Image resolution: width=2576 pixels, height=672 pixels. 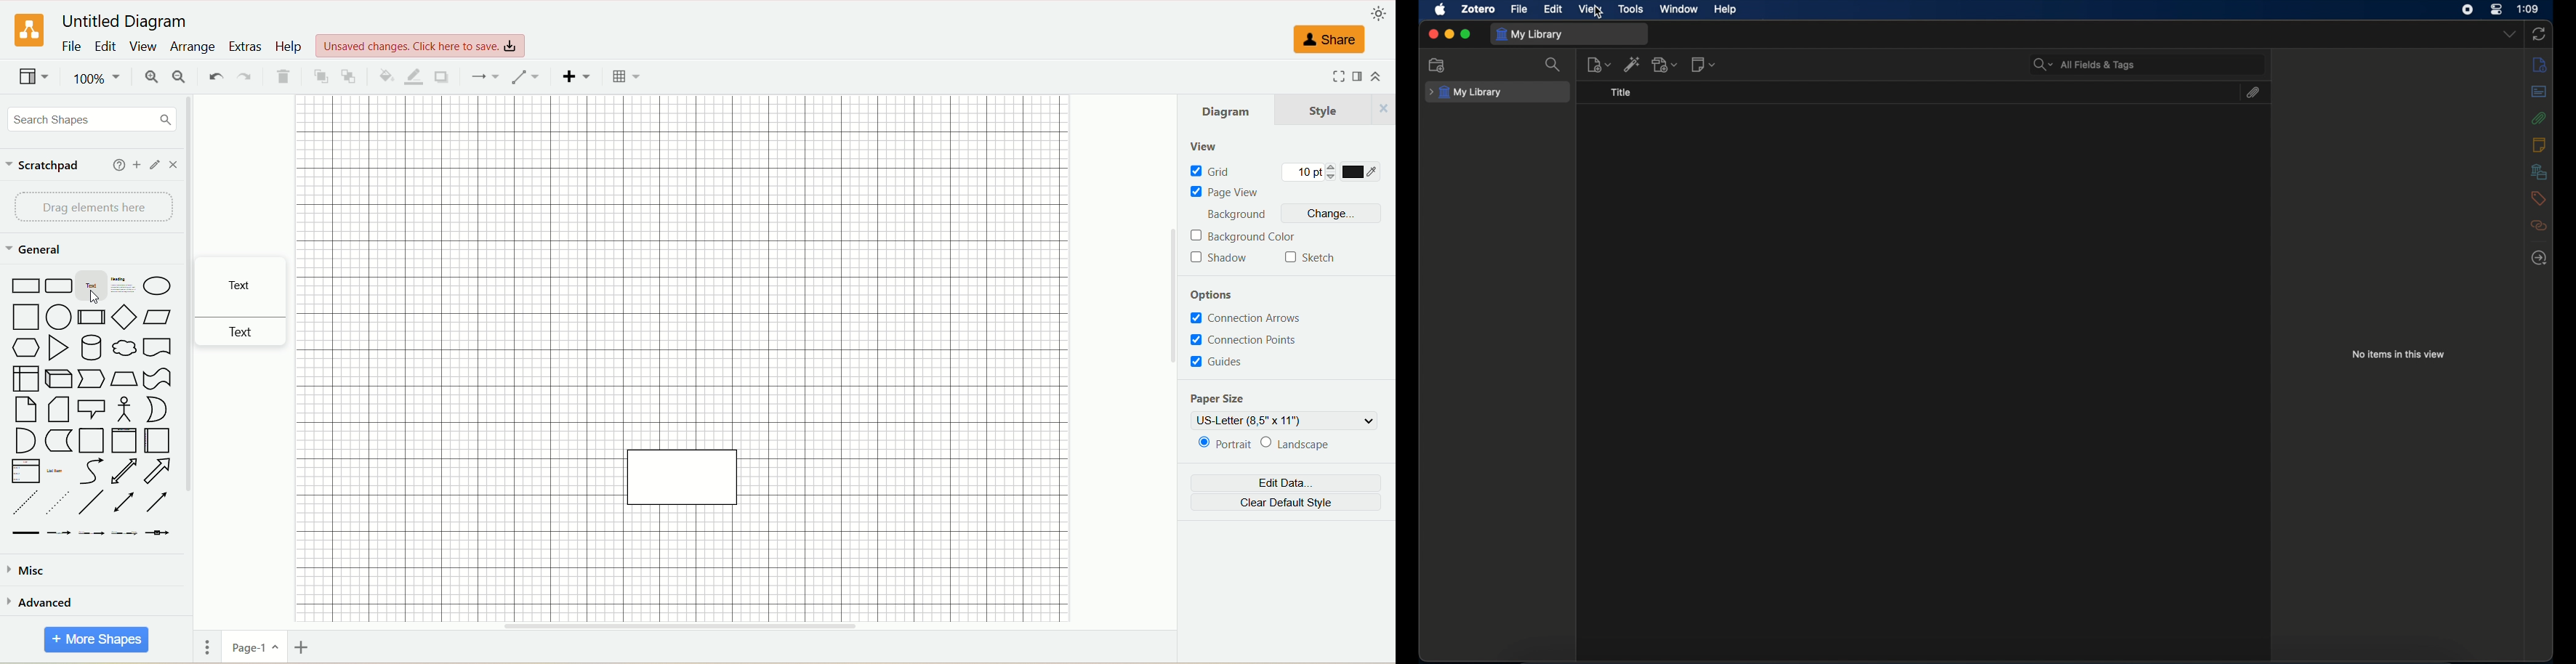 What do you see at coordinates (23, 440) in the screenshot?
I see `and` at bounding box center [23, 440].